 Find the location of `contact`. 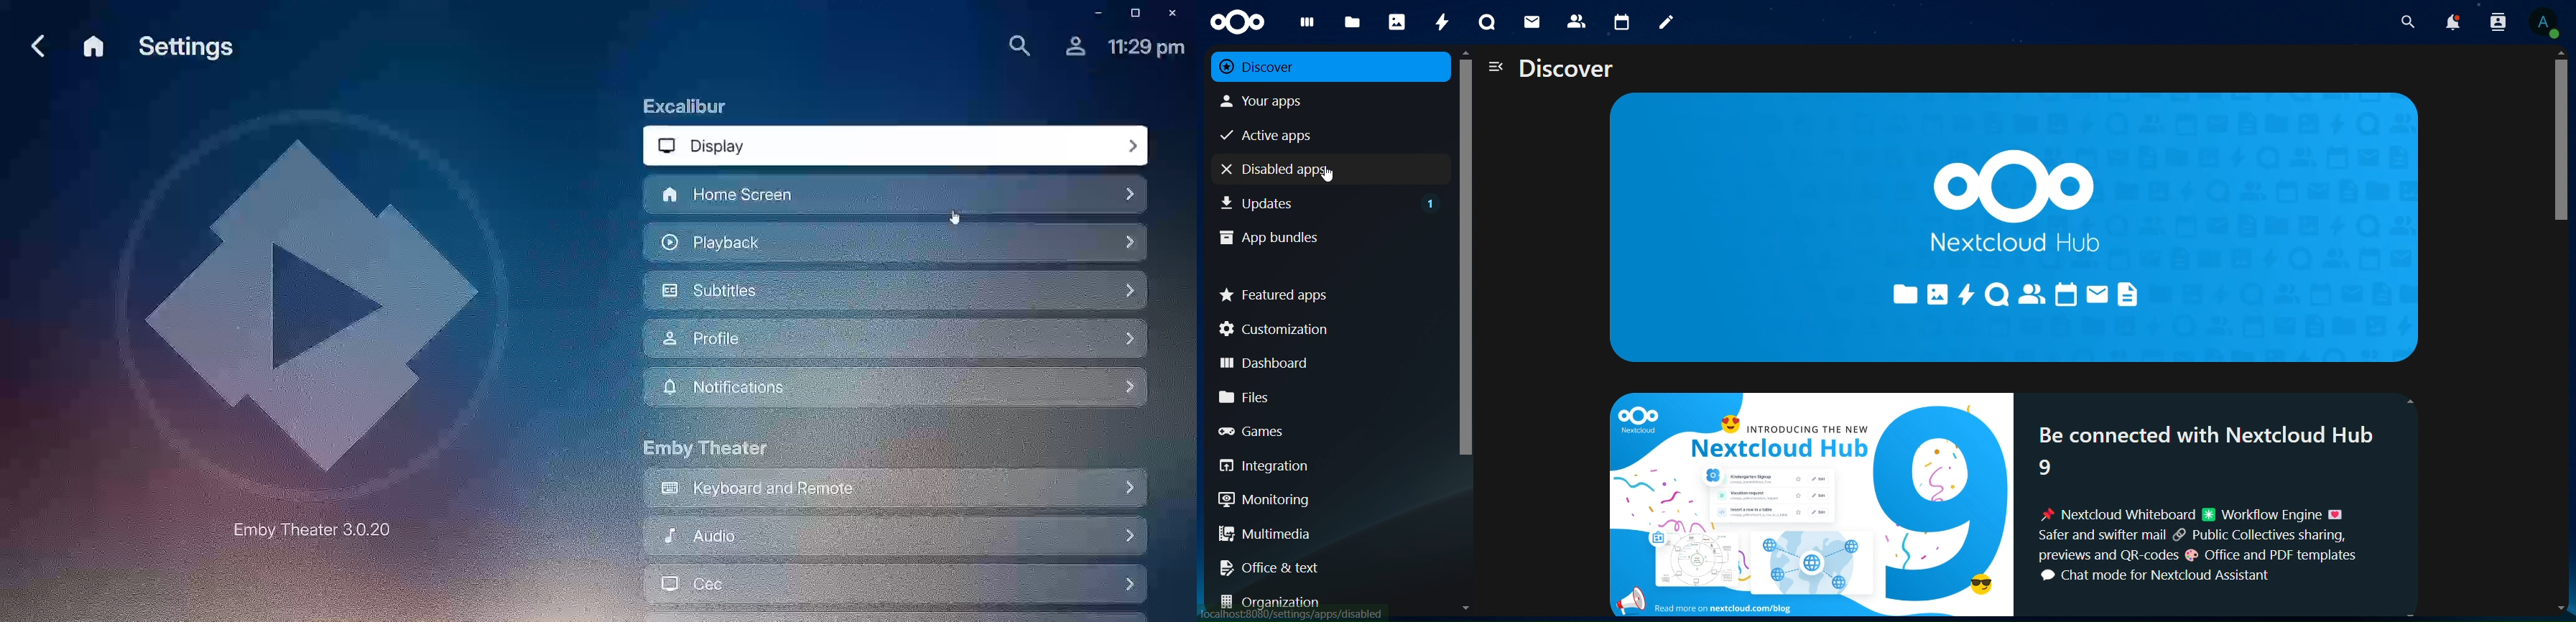

contact is located at coordinates (1577, 20).